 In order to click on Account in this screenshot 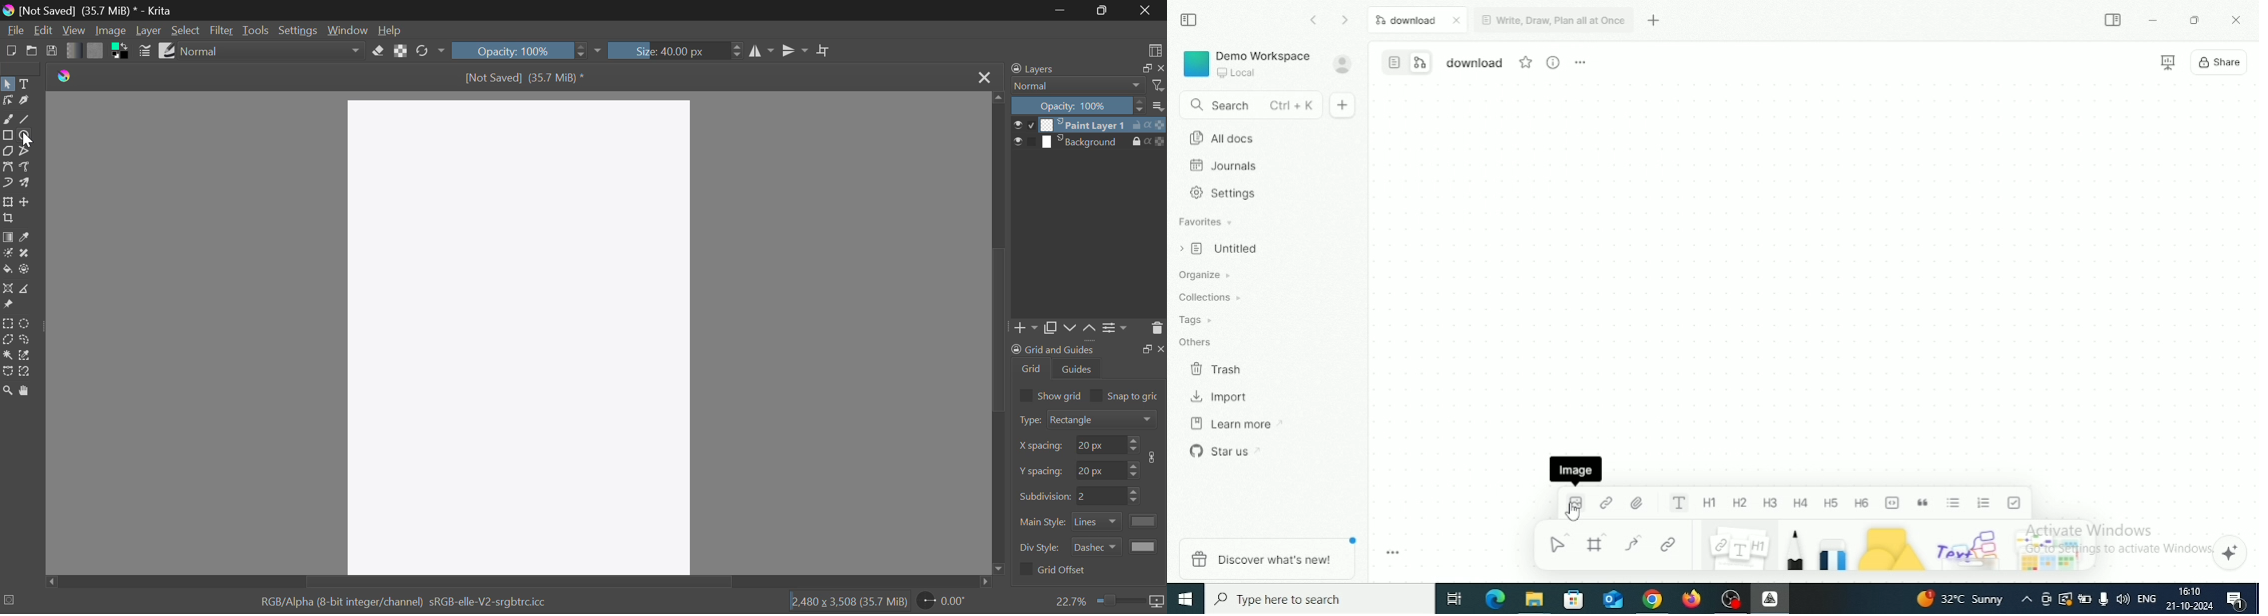, I will do `click(1342, 65)`.